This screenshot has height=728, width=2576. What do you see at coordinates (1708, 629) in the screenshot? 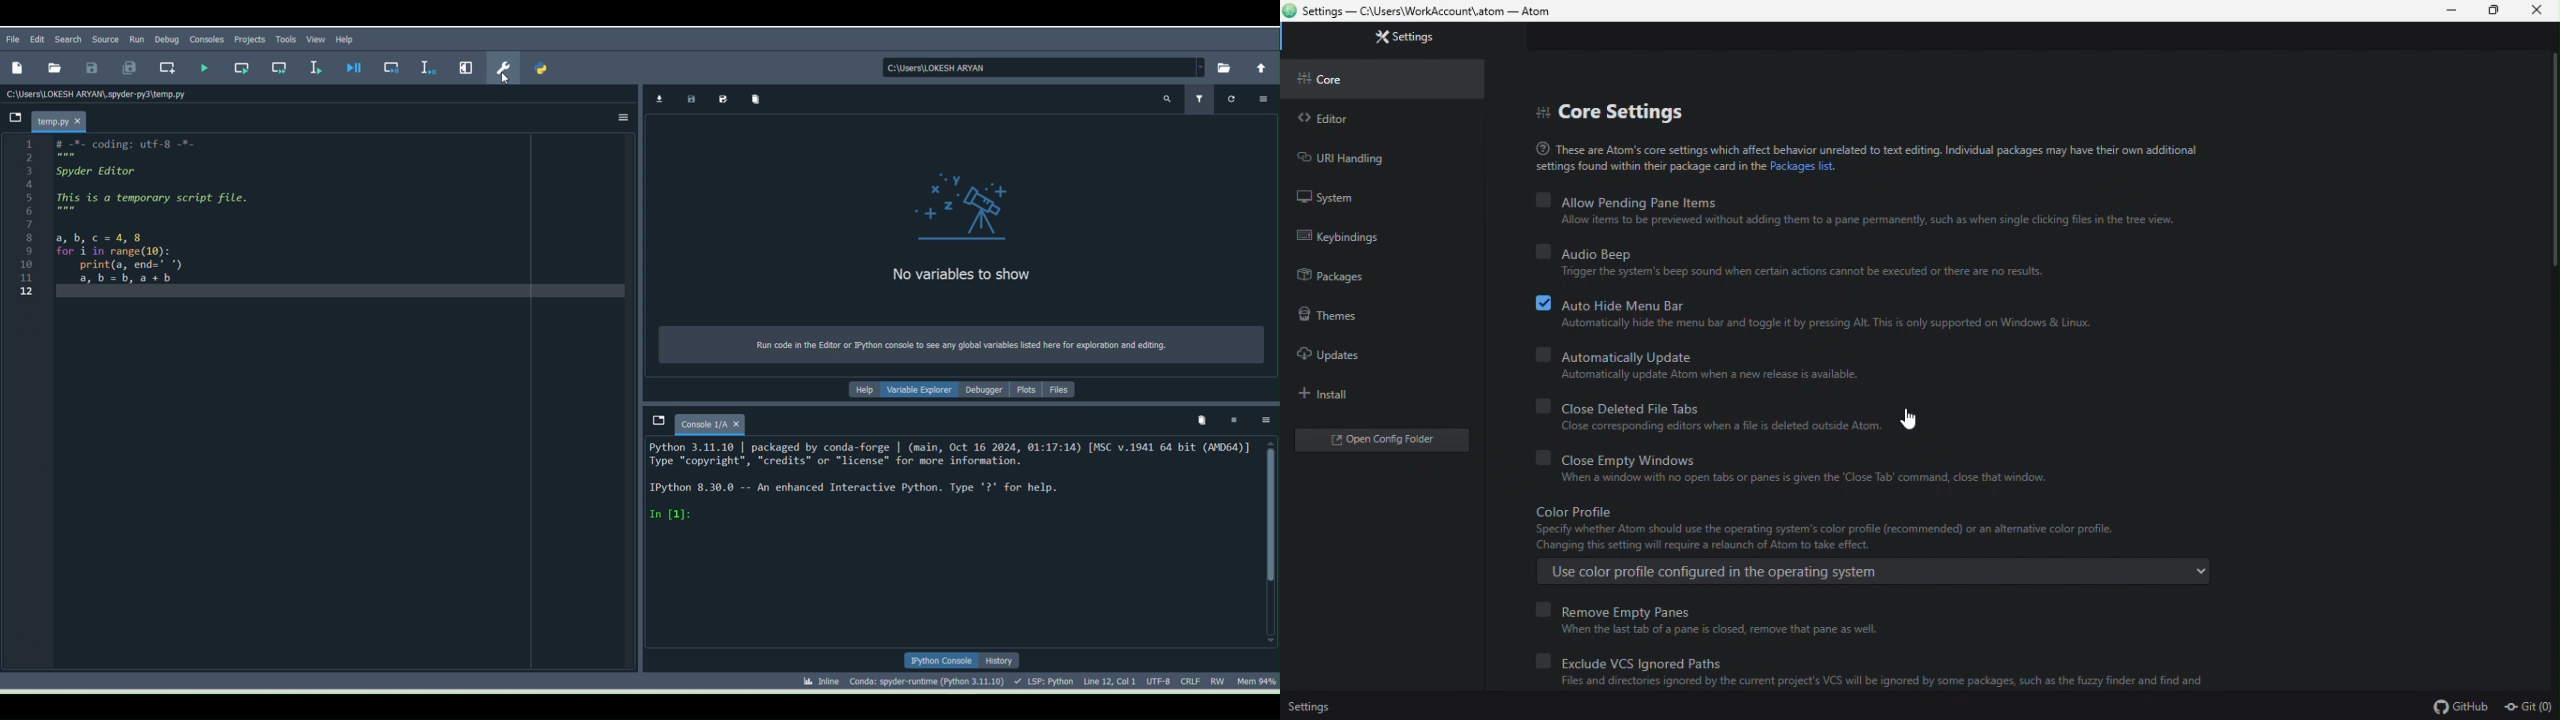
I see `when the last tab of a pane is closed remove that pane as well.` at bounding box center [1708, 629].